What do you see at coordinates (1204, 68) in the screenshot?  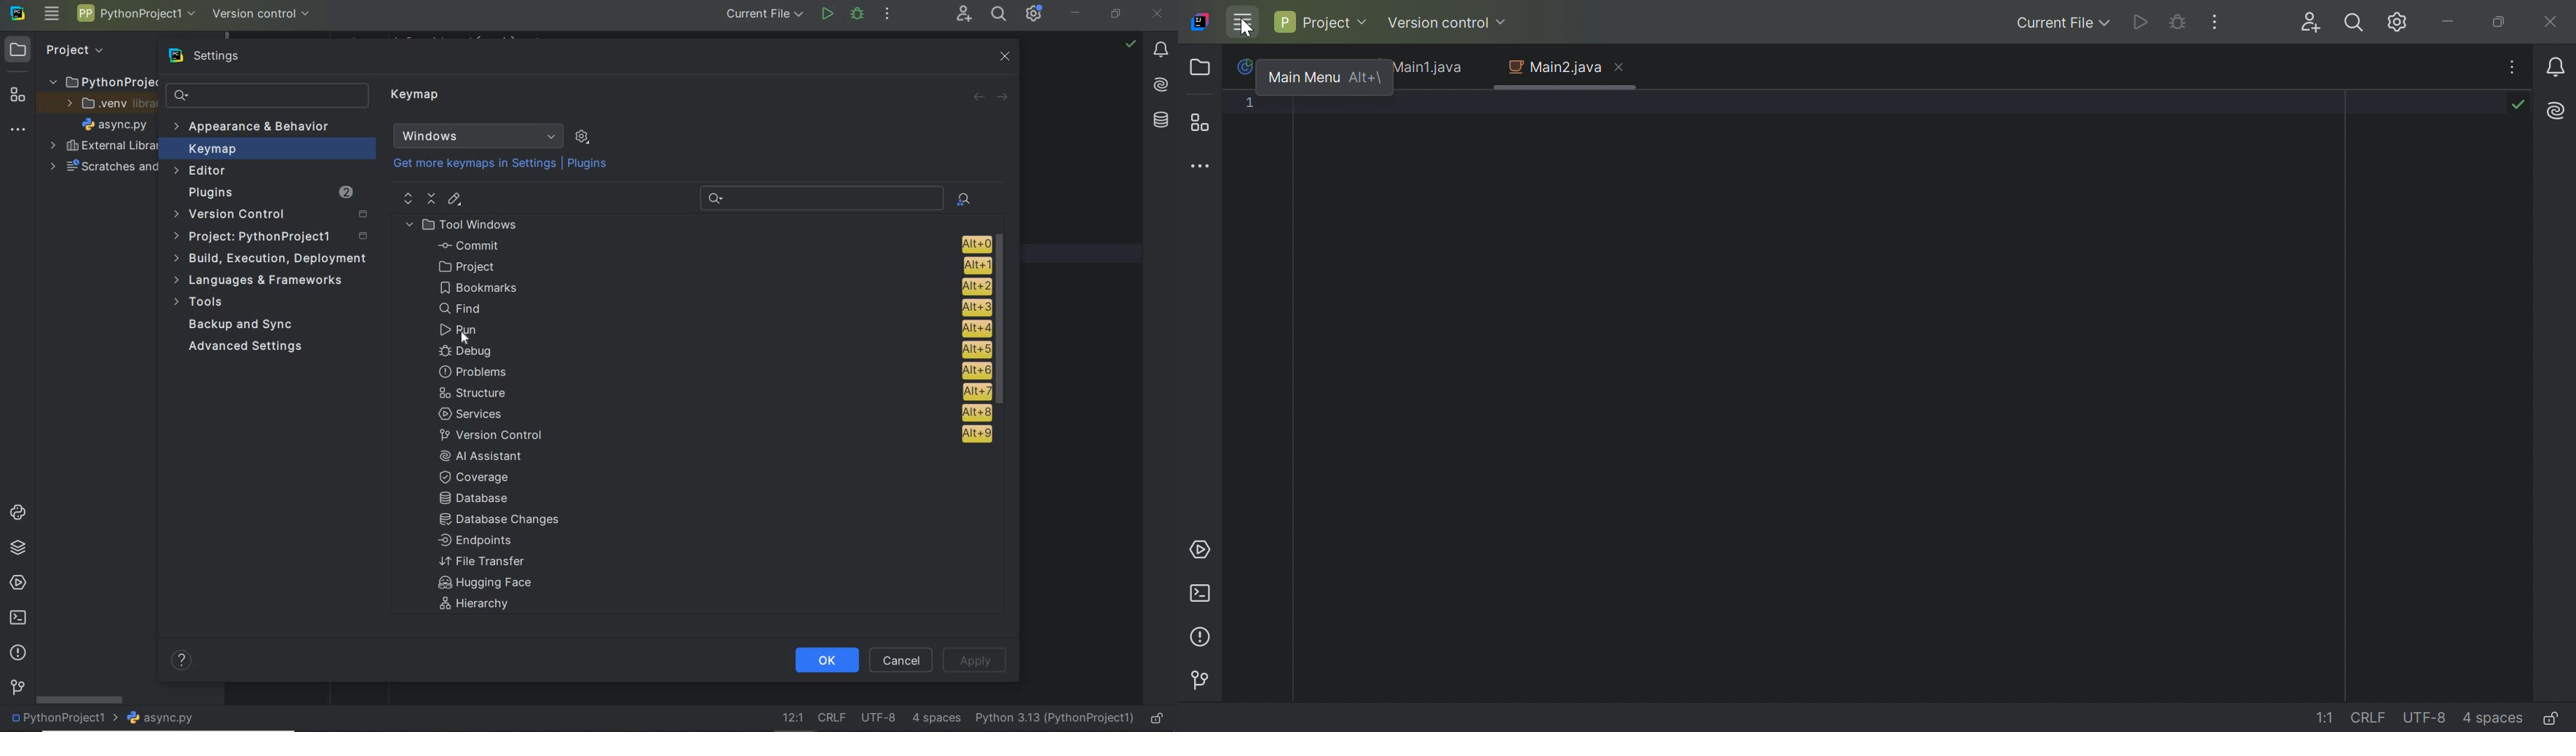 I see `Project` at bounding box center [1204, 68].